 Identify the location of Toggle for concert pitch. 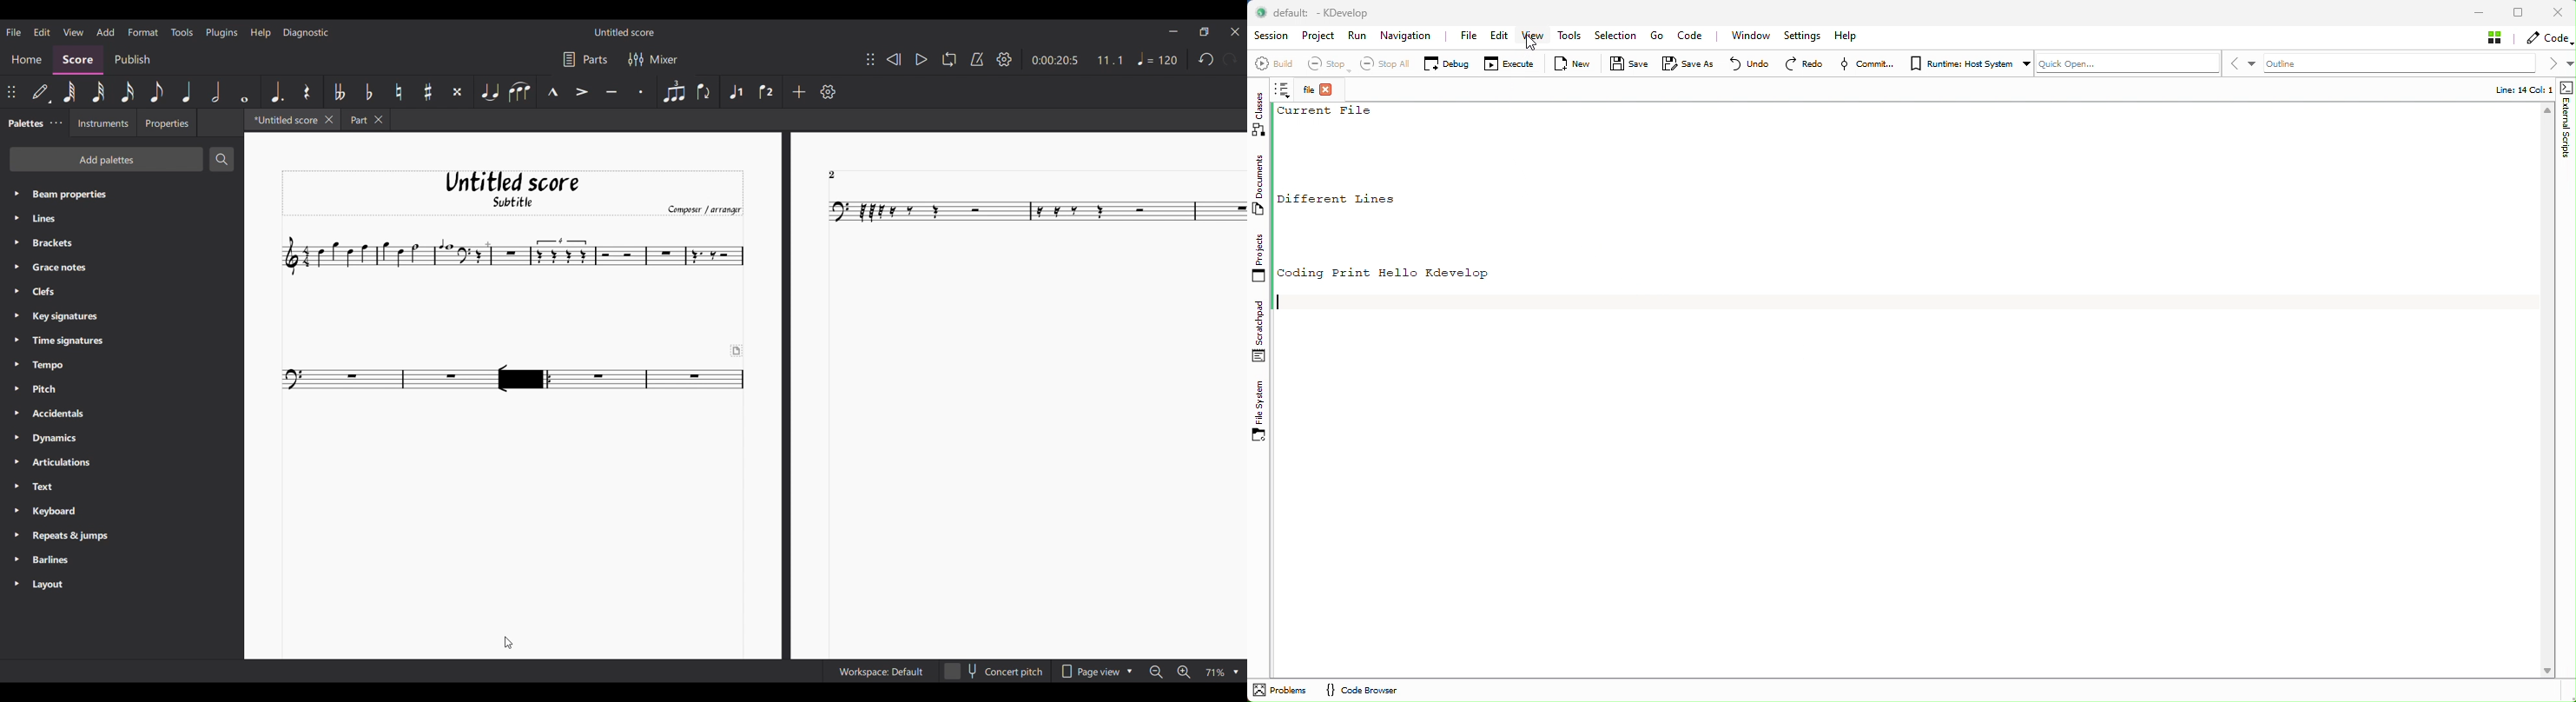
(994, 671).